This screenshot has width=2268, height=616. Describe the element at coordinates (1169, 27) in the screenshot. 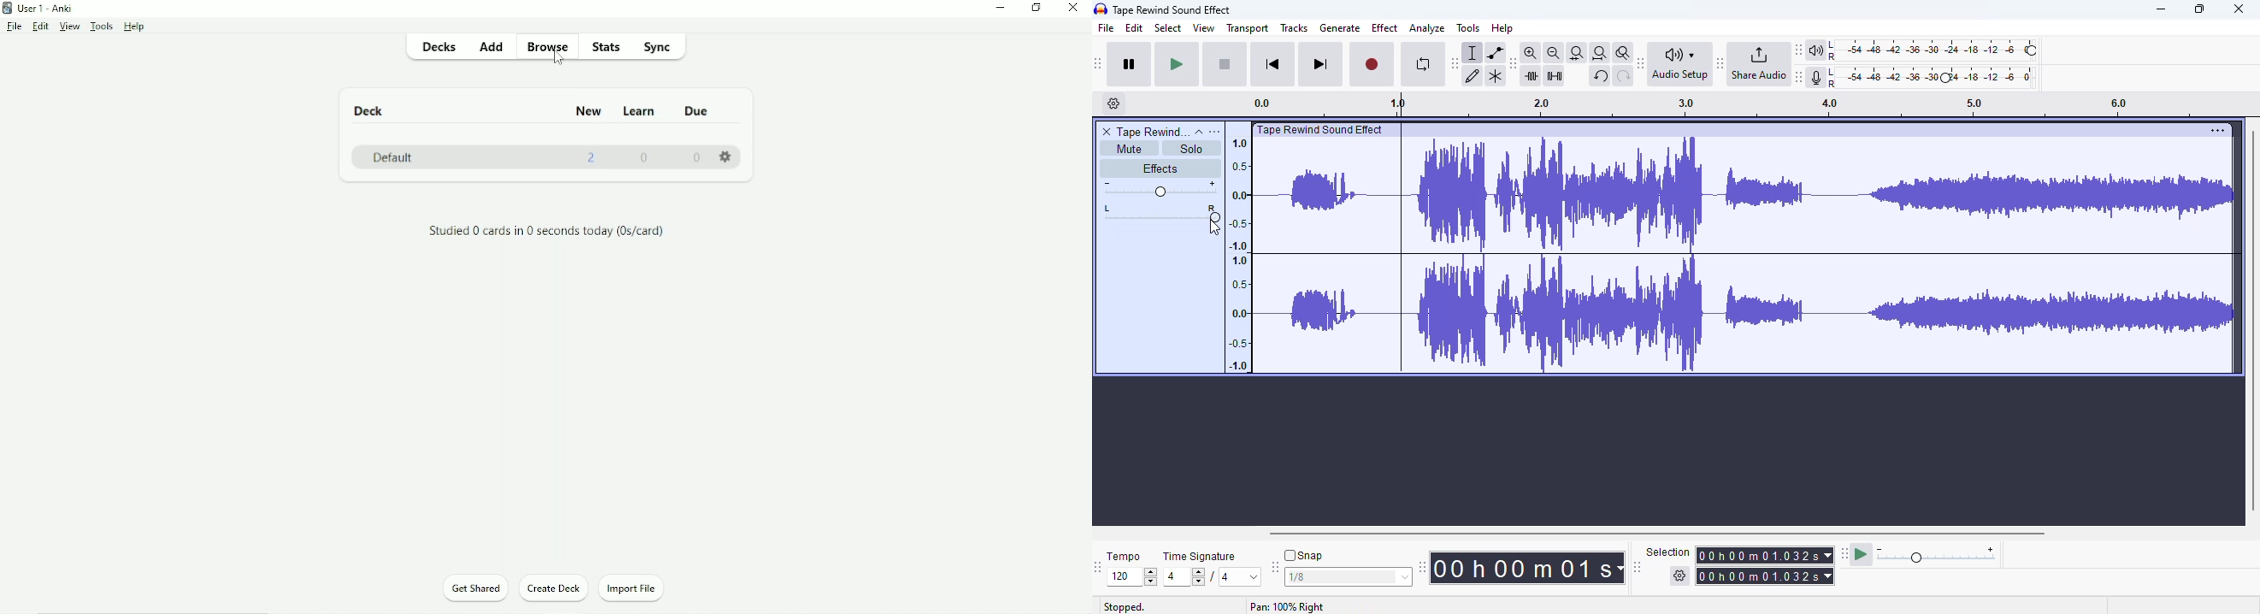

I see `select` at that location.